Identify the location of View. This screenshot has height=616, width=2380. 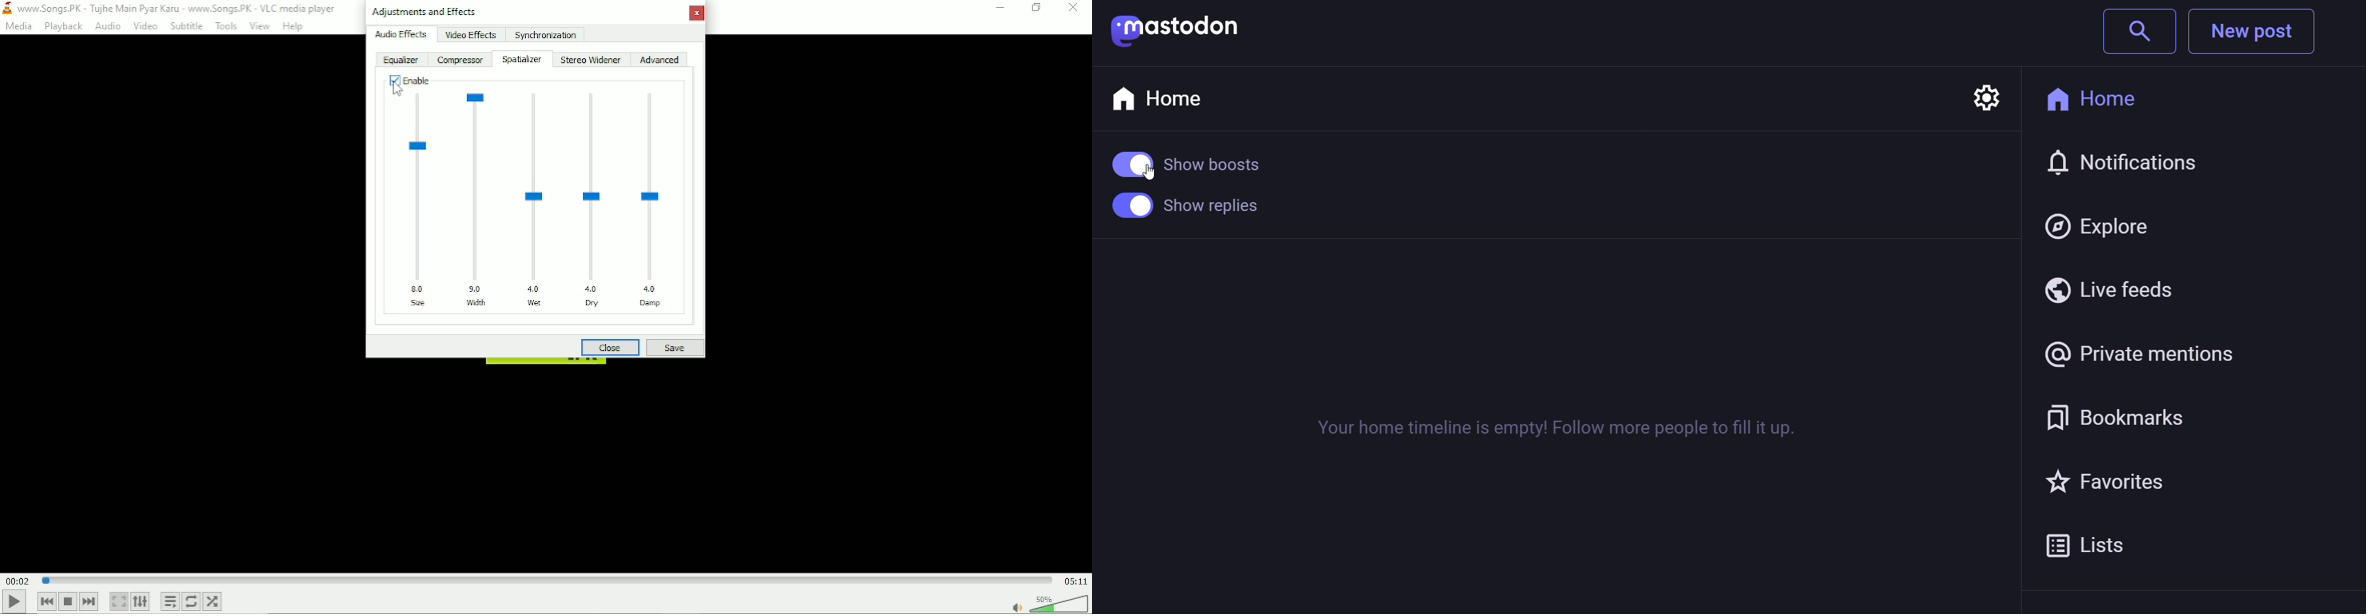
(260, 27).